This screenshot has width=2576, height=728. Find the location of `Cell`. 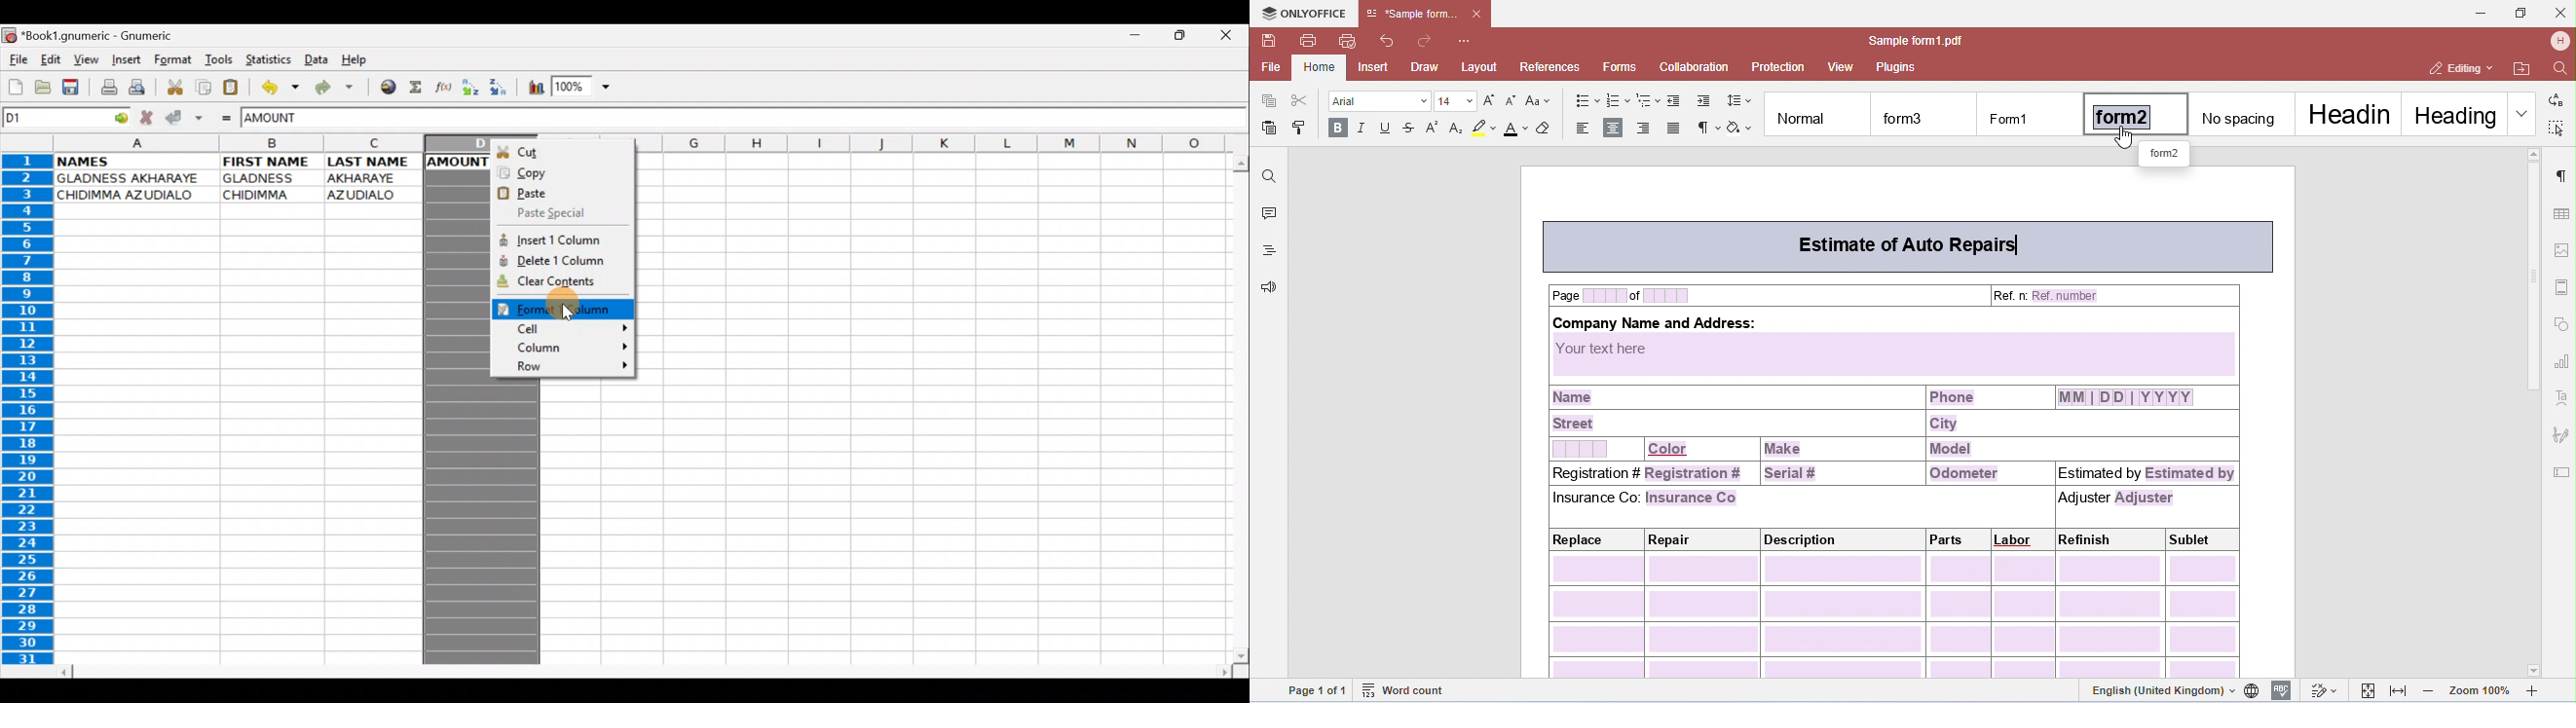

Cell is located at coordinates (567, 329).